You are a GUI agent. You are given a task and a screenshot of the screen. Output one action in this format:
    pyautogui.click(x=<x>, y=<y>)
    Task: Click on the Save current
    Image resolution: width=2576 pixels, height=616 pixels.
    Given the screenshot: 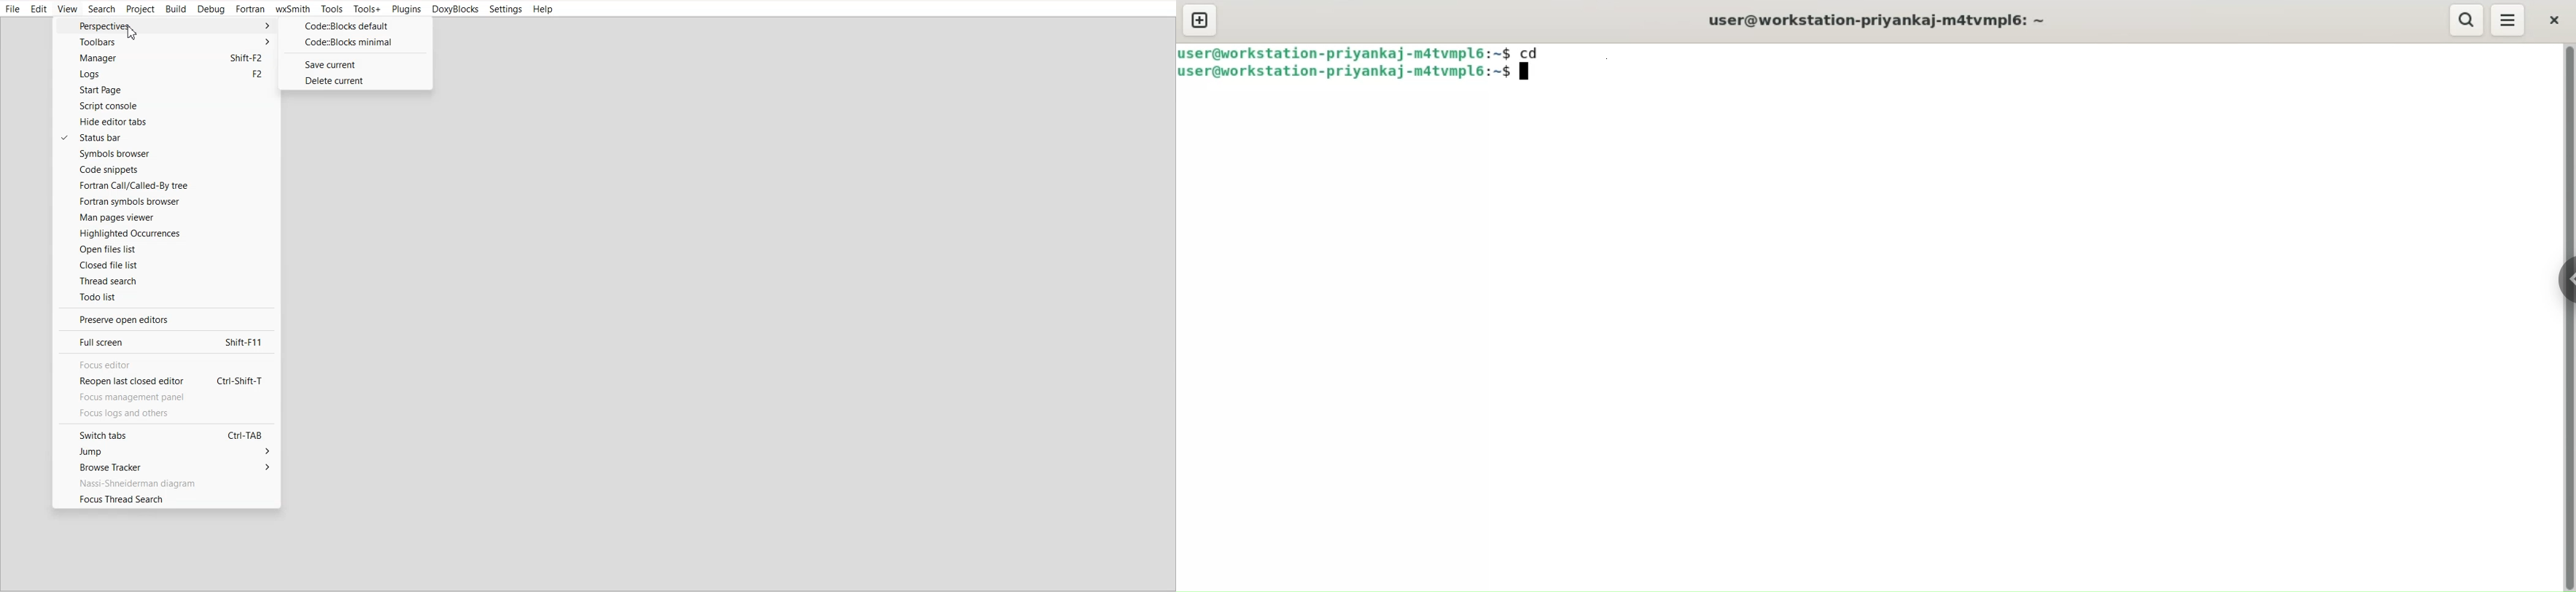 What is the action you would take?
    pyautogui.click(x=355, y=64)
    